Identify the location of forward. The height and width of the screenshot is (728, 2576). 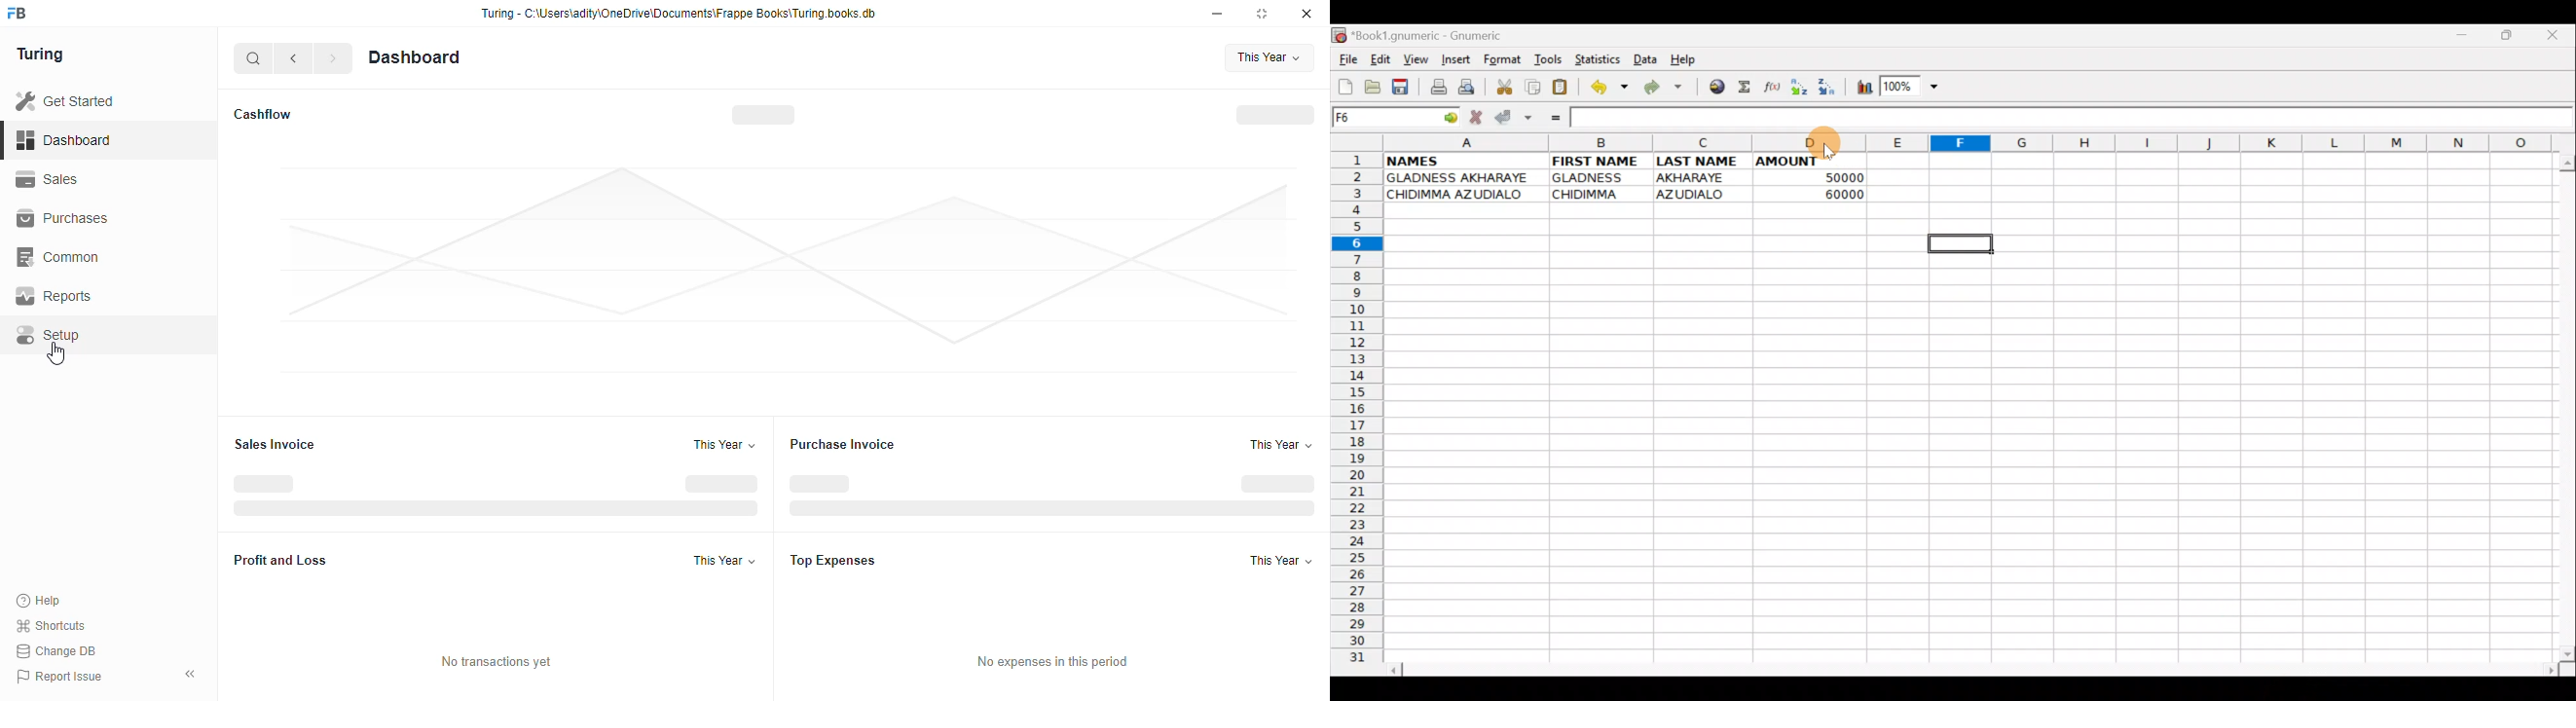
(334, 57).